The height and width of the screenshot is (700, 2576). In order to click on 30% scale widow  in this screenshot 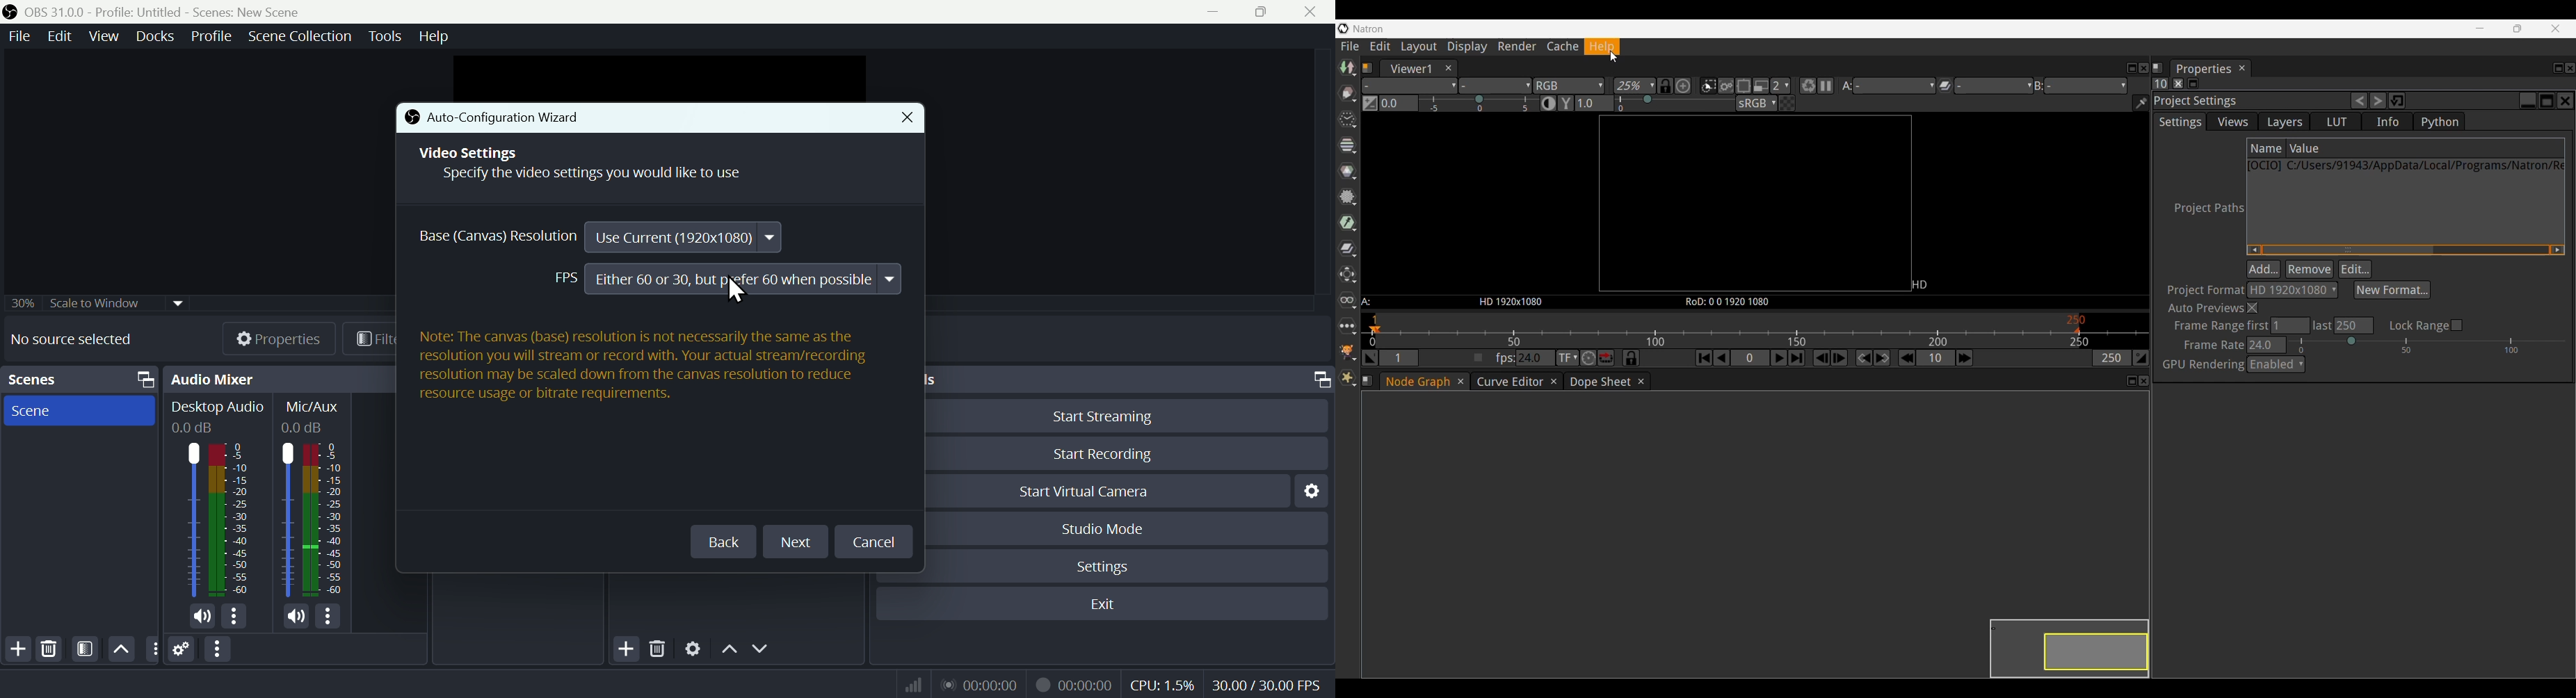, I will do `click(116, 302)`.